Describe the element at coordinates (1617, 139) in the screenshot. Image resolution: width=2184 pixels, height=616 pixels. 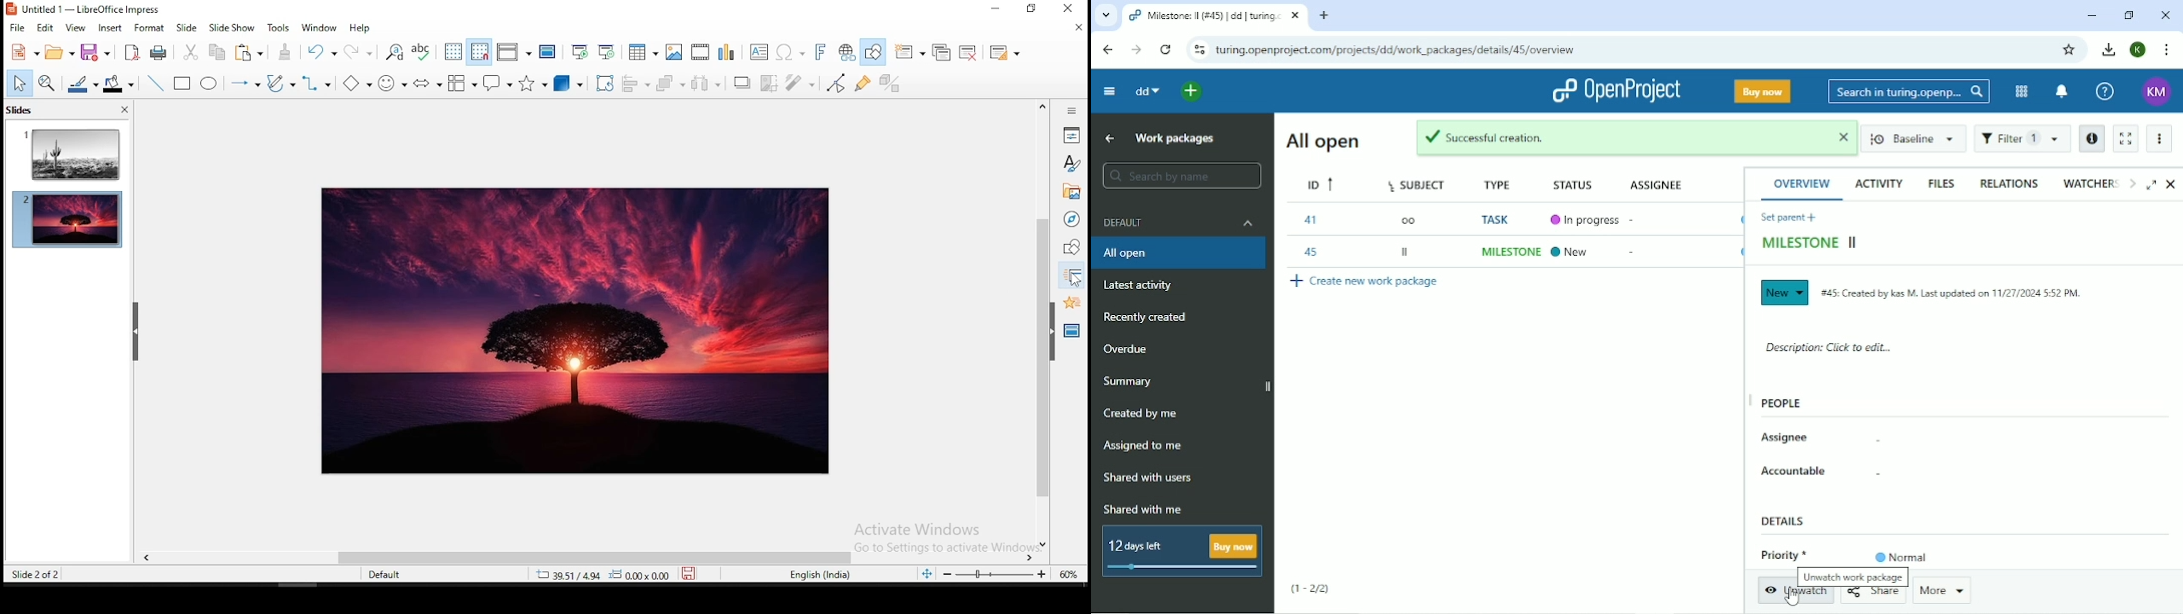
I see `Successful  creation.` at that location.